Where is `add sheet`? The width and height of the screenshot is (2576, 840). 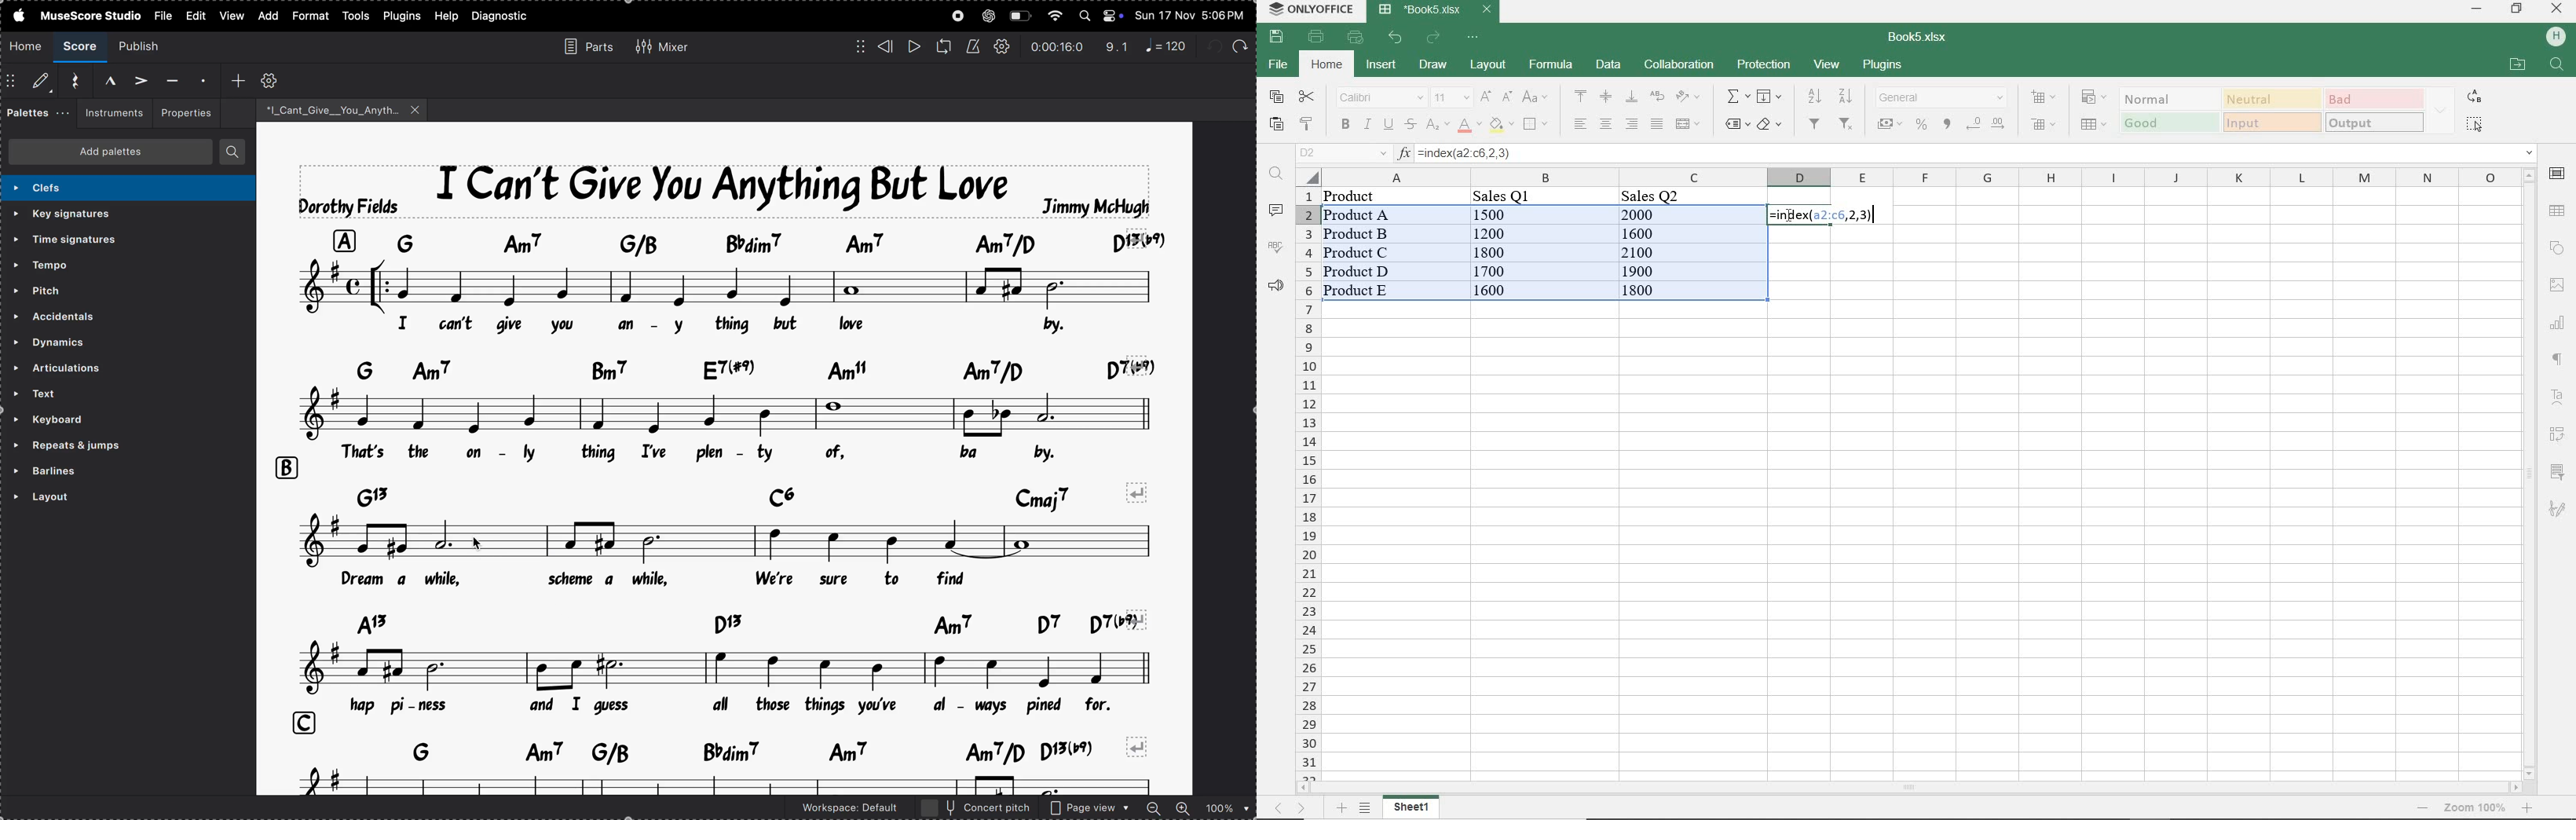 add sheet is located at coordinates (1341, 807).